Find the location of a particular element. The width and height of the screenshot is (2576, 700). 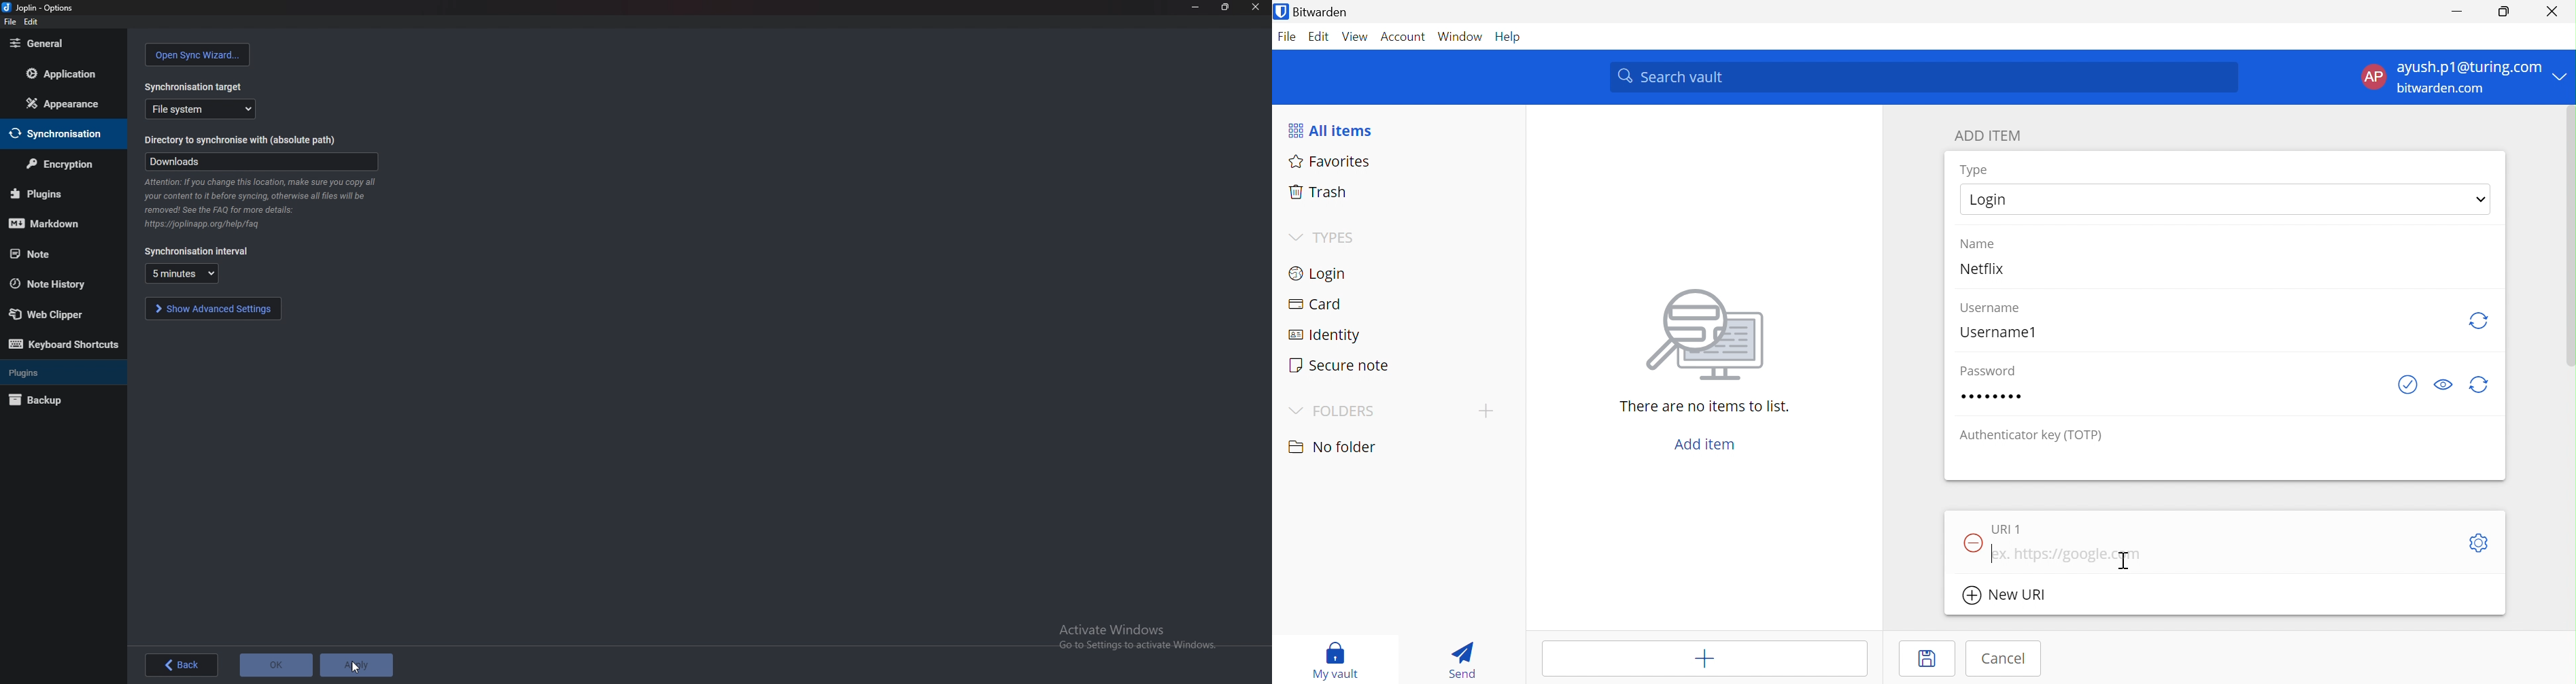

Cursor is located at coordinates (2124, 560).